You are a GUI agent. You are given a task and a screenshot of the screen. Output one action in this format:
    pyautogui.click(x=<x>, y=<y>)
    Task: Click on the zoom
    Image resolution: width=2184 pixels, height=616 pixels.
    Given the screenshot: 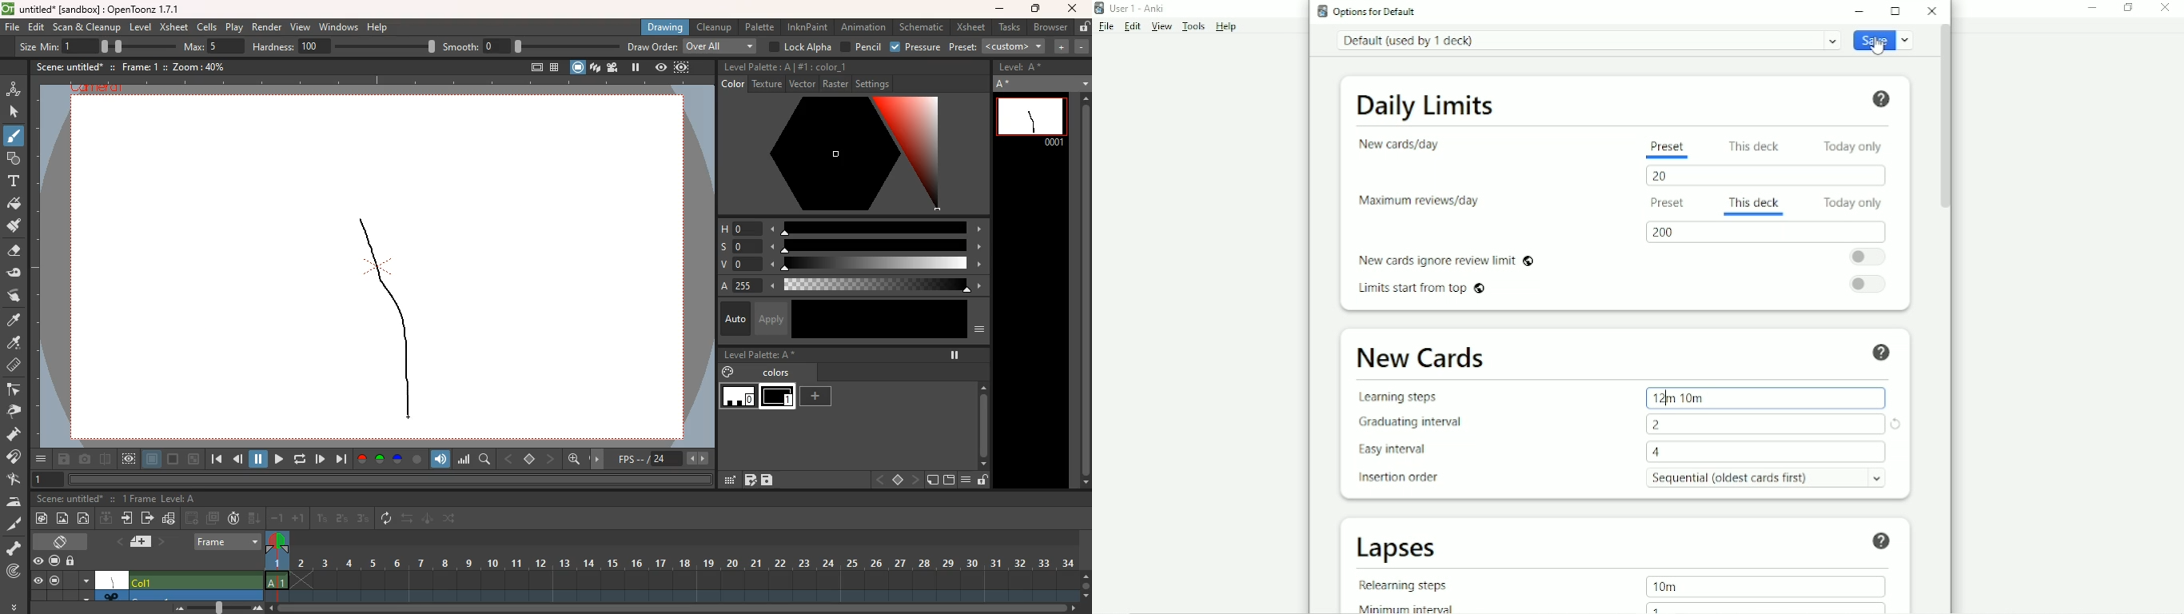 What is the action you would take?
    pyautogui.click(x=213, y=608)
    